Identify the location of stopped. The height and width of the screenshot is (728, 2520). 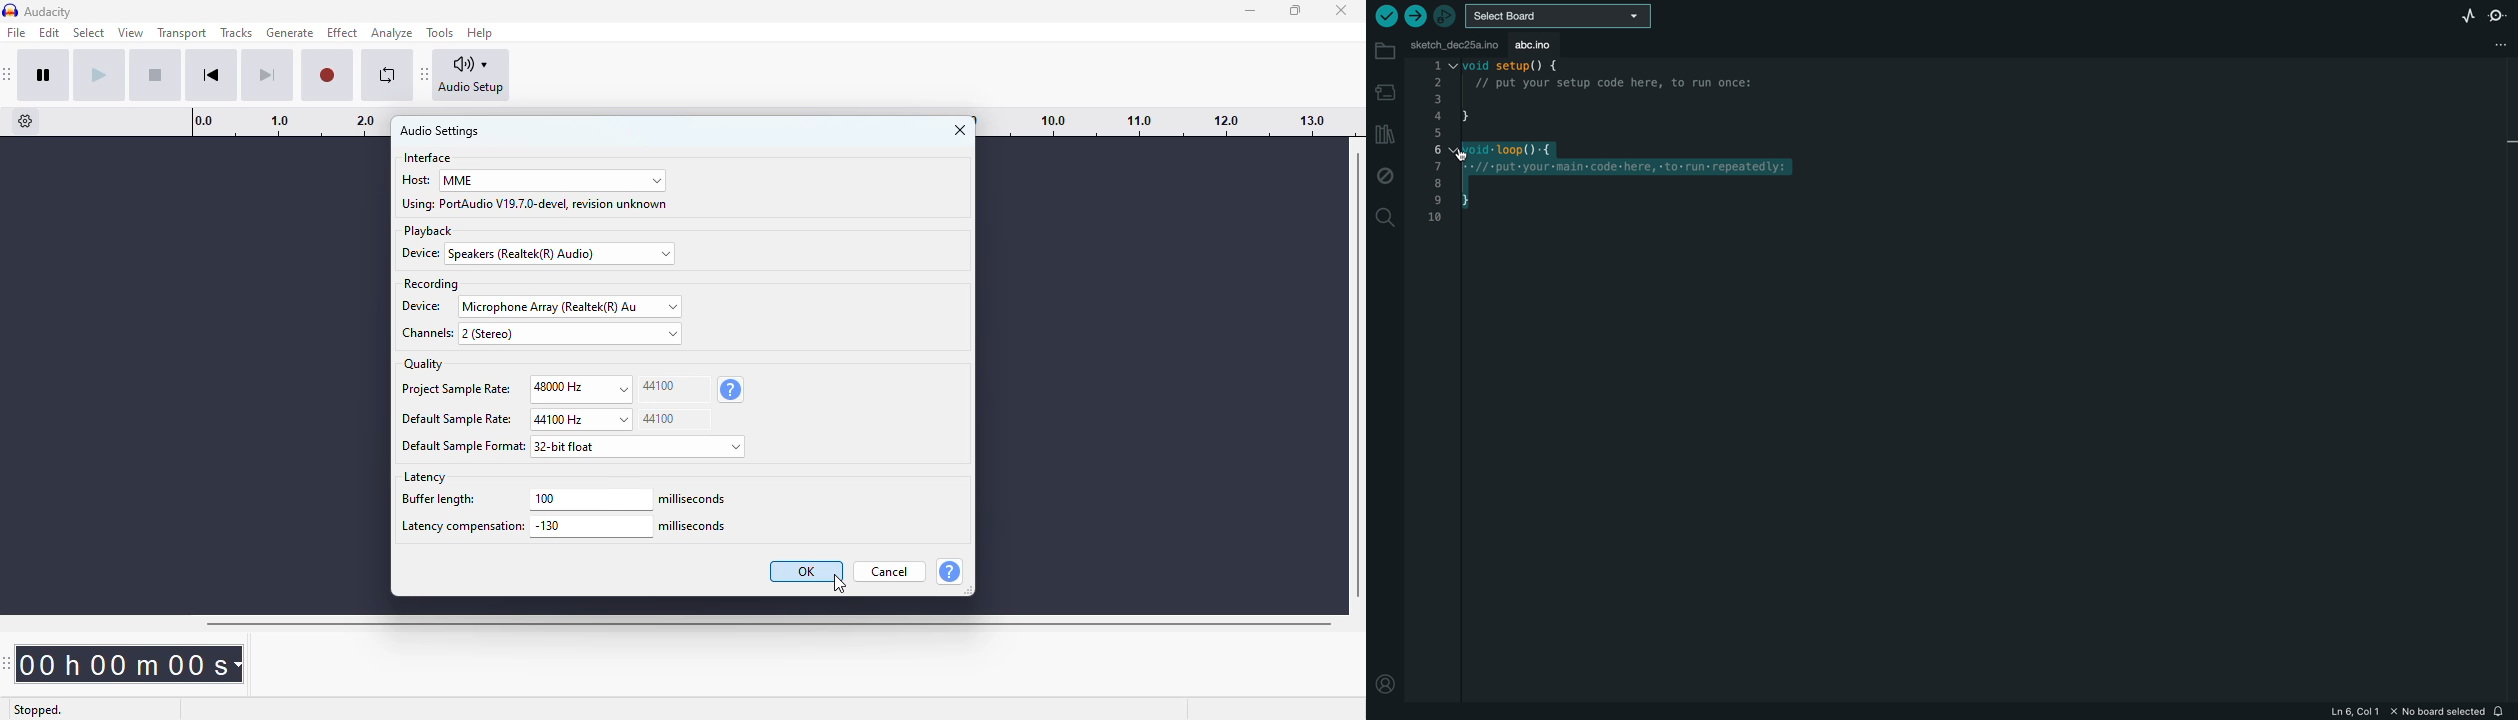
(40, 708).